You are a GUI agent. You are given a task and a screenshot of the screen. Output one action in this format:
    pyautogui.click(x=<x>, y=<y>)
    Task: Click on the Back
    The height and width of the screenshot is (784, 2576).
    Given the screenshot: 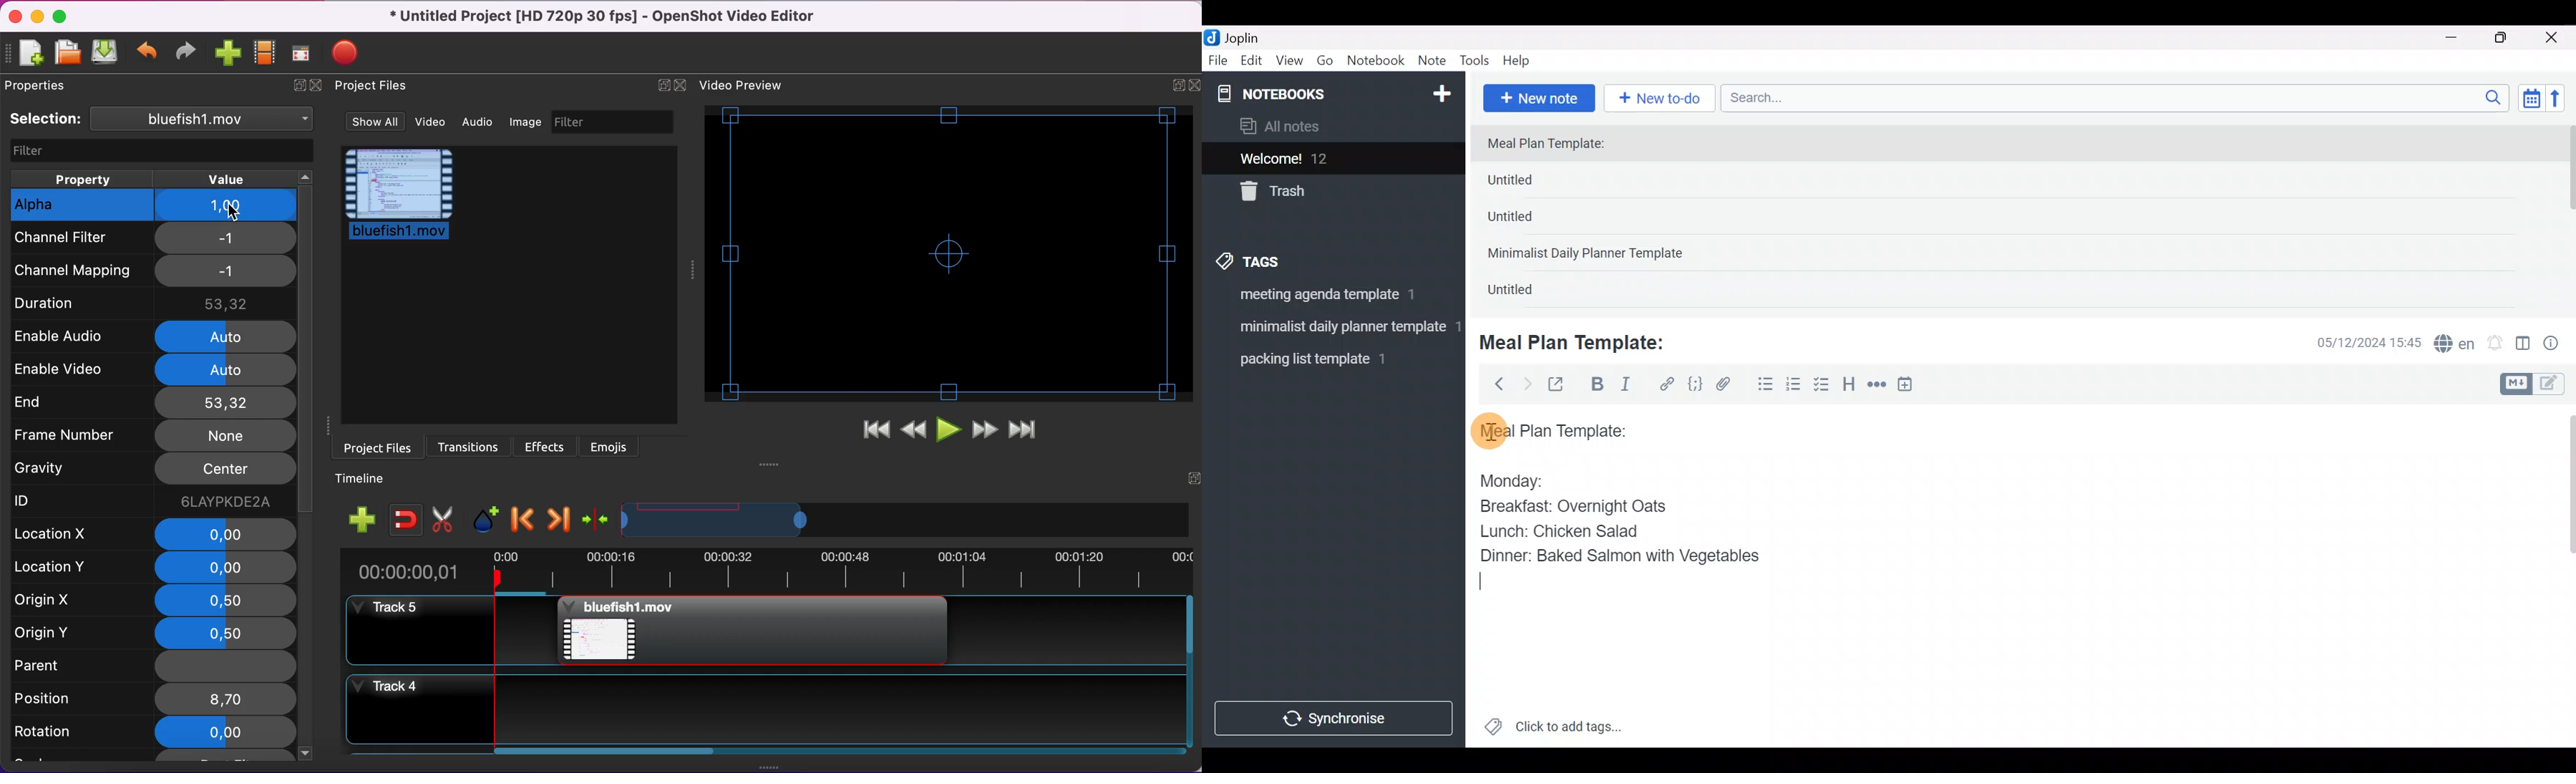 What is the action you would take?
    pyautogui.click(x=1493, y=383)
    